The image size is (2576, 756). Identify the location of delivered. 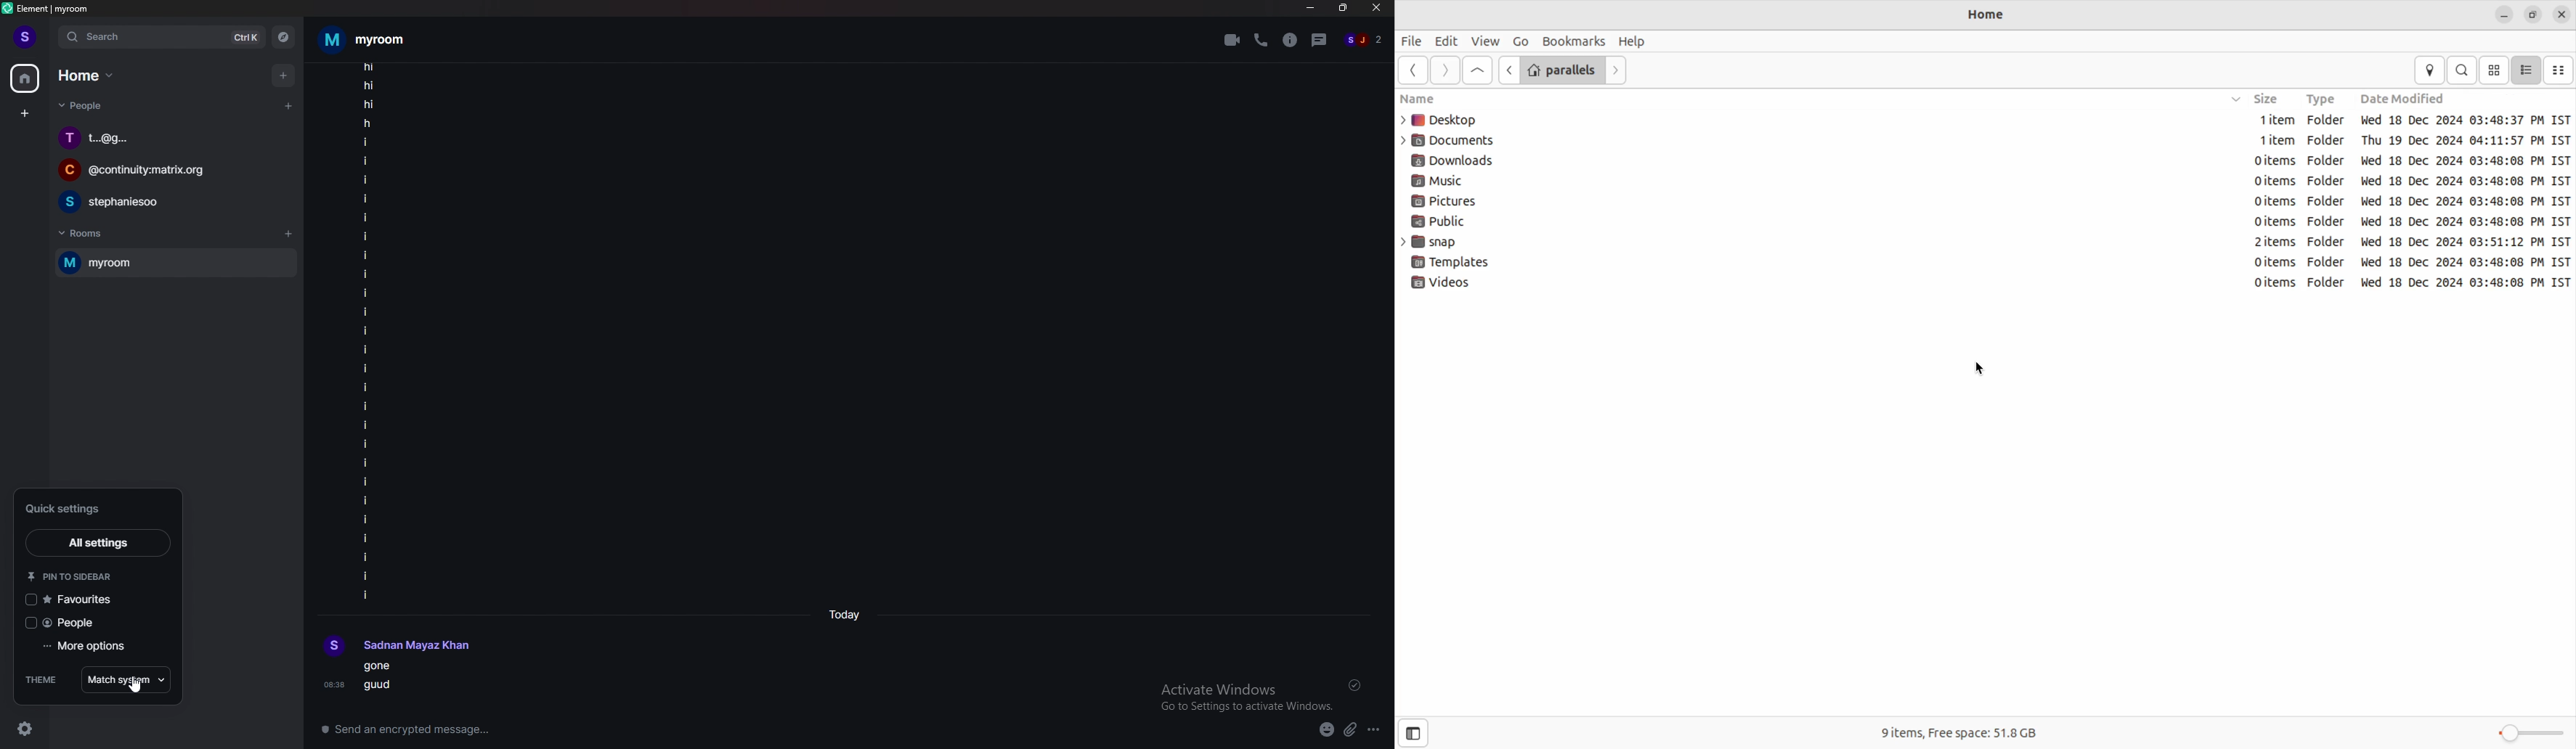
(1355, 686).